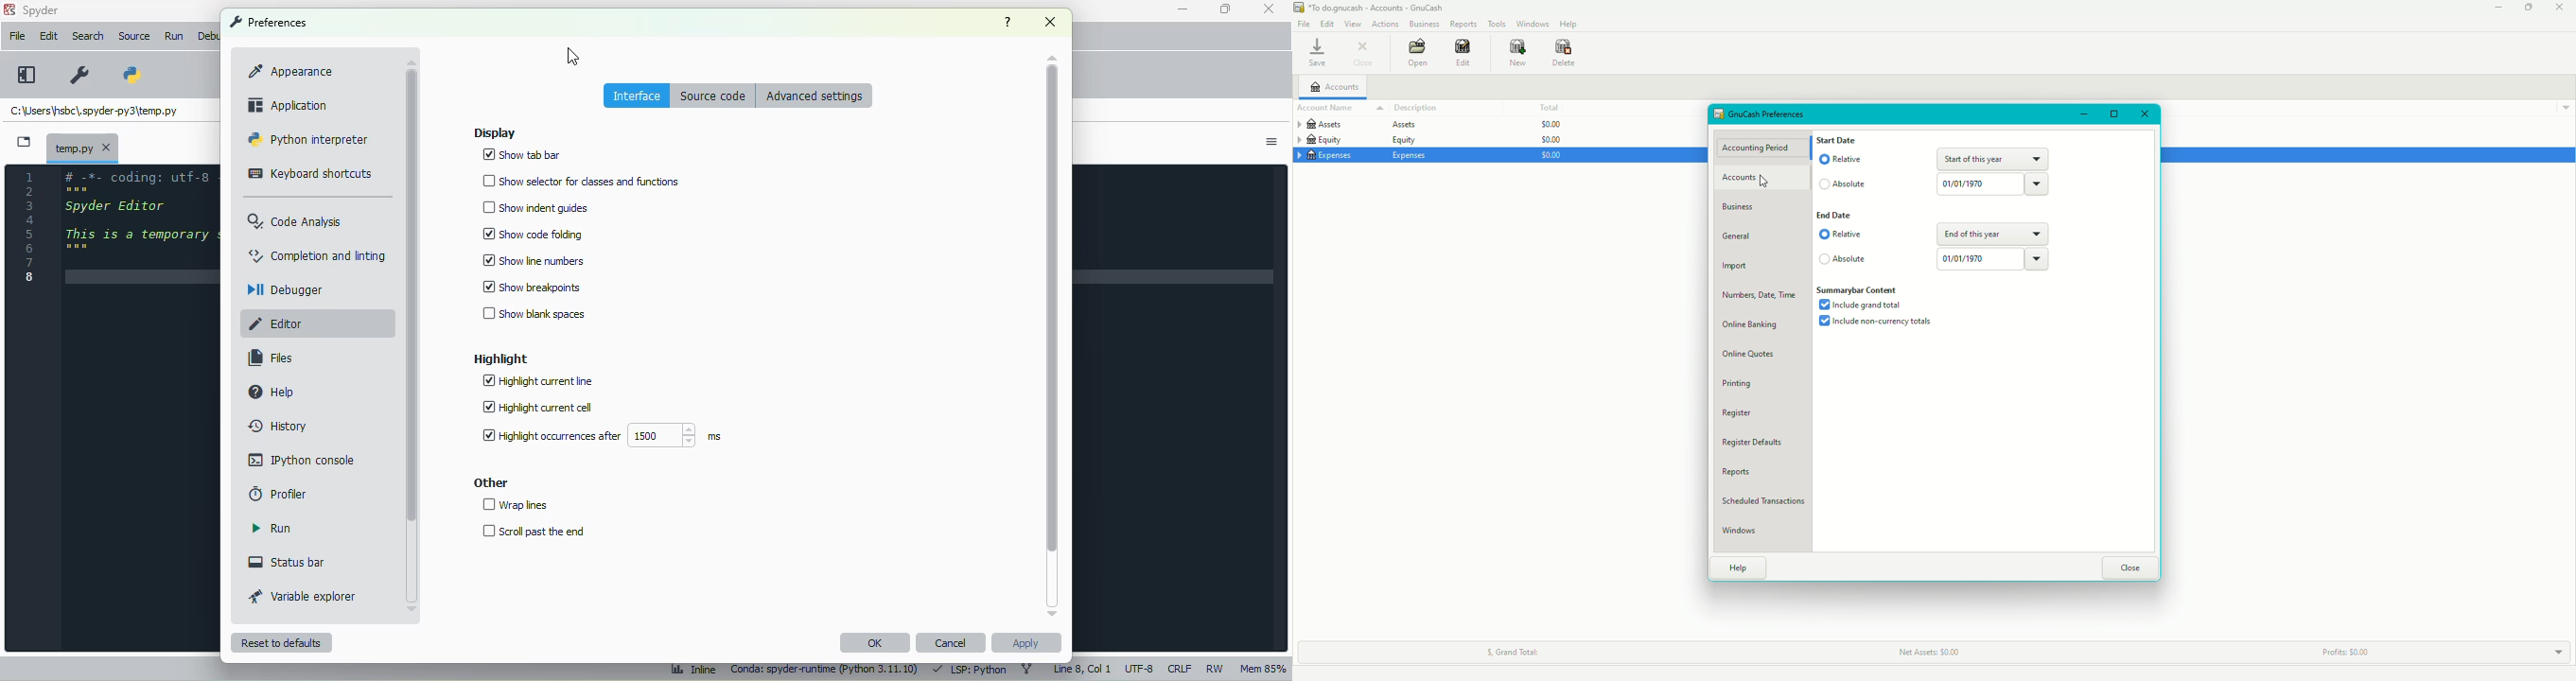 The height and width of the screenshot is (700, 2576). Describe the element at coordinates (1082, 669) in the screenshot. I see `line 8, col 1` at that location.